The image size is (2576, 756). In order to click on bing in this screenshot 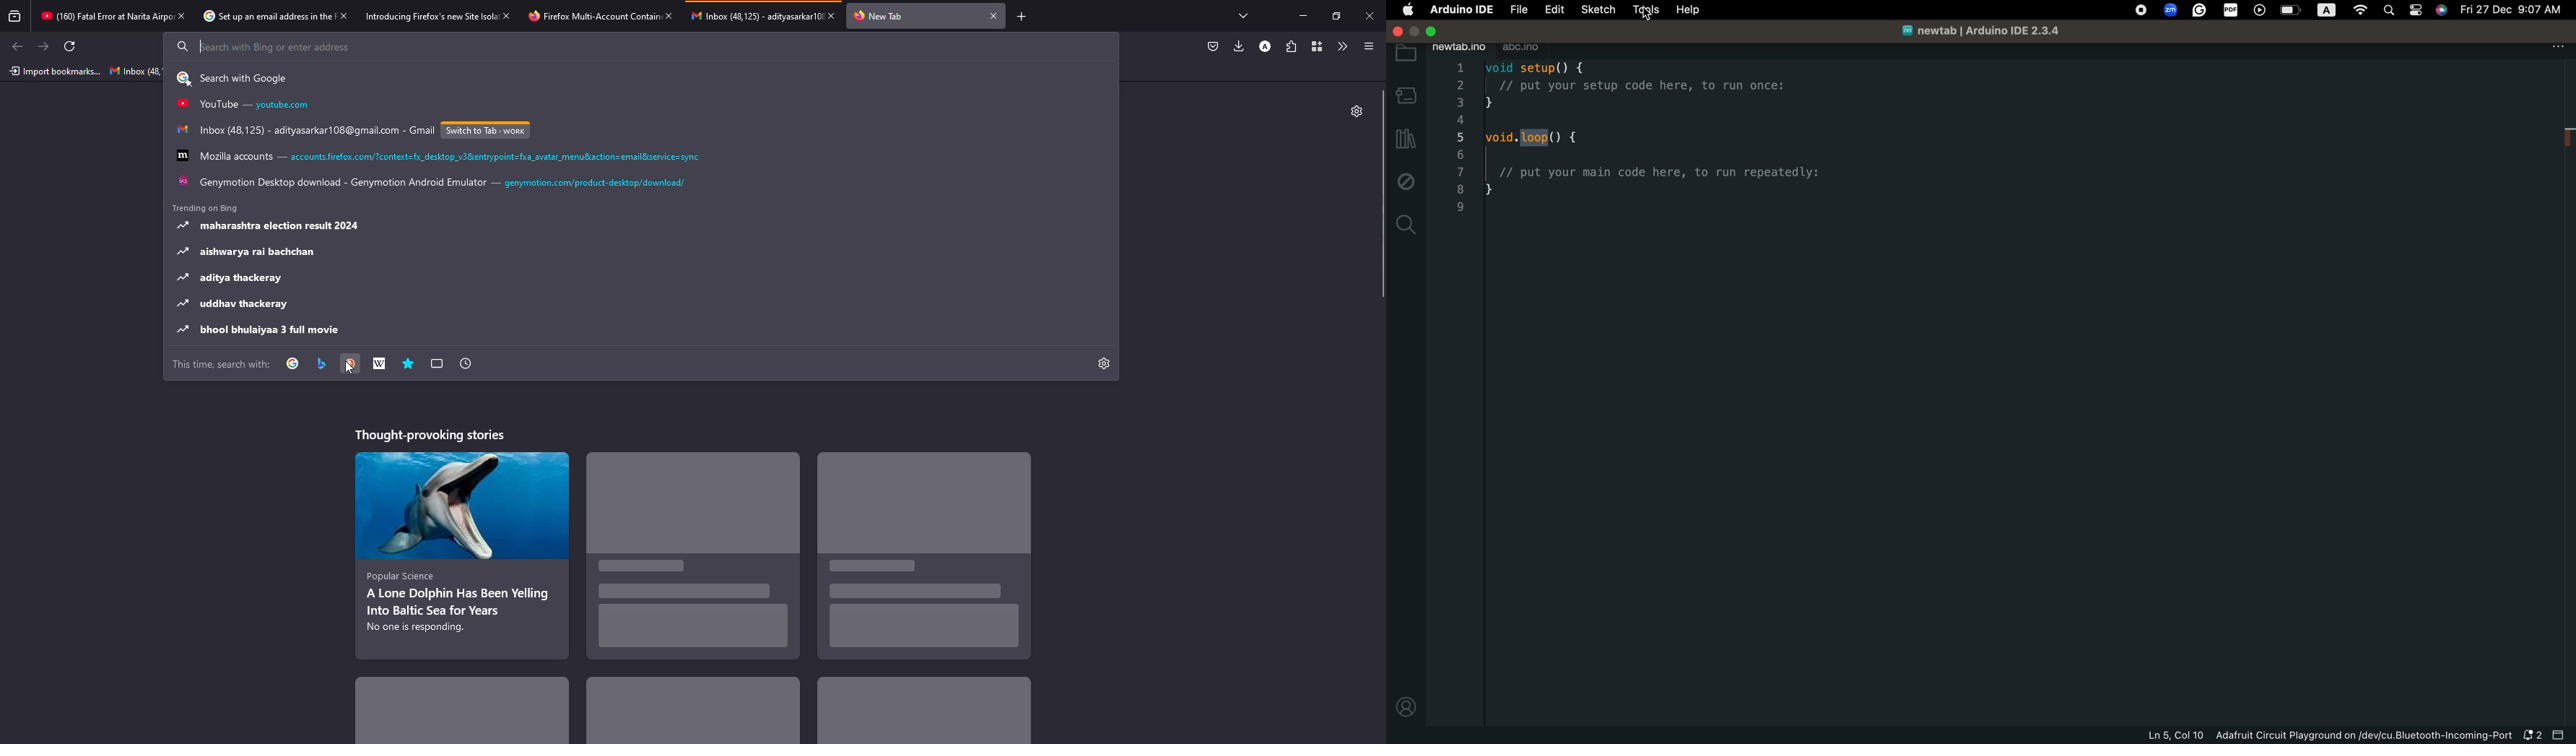, I will do `click(321, 364)`.